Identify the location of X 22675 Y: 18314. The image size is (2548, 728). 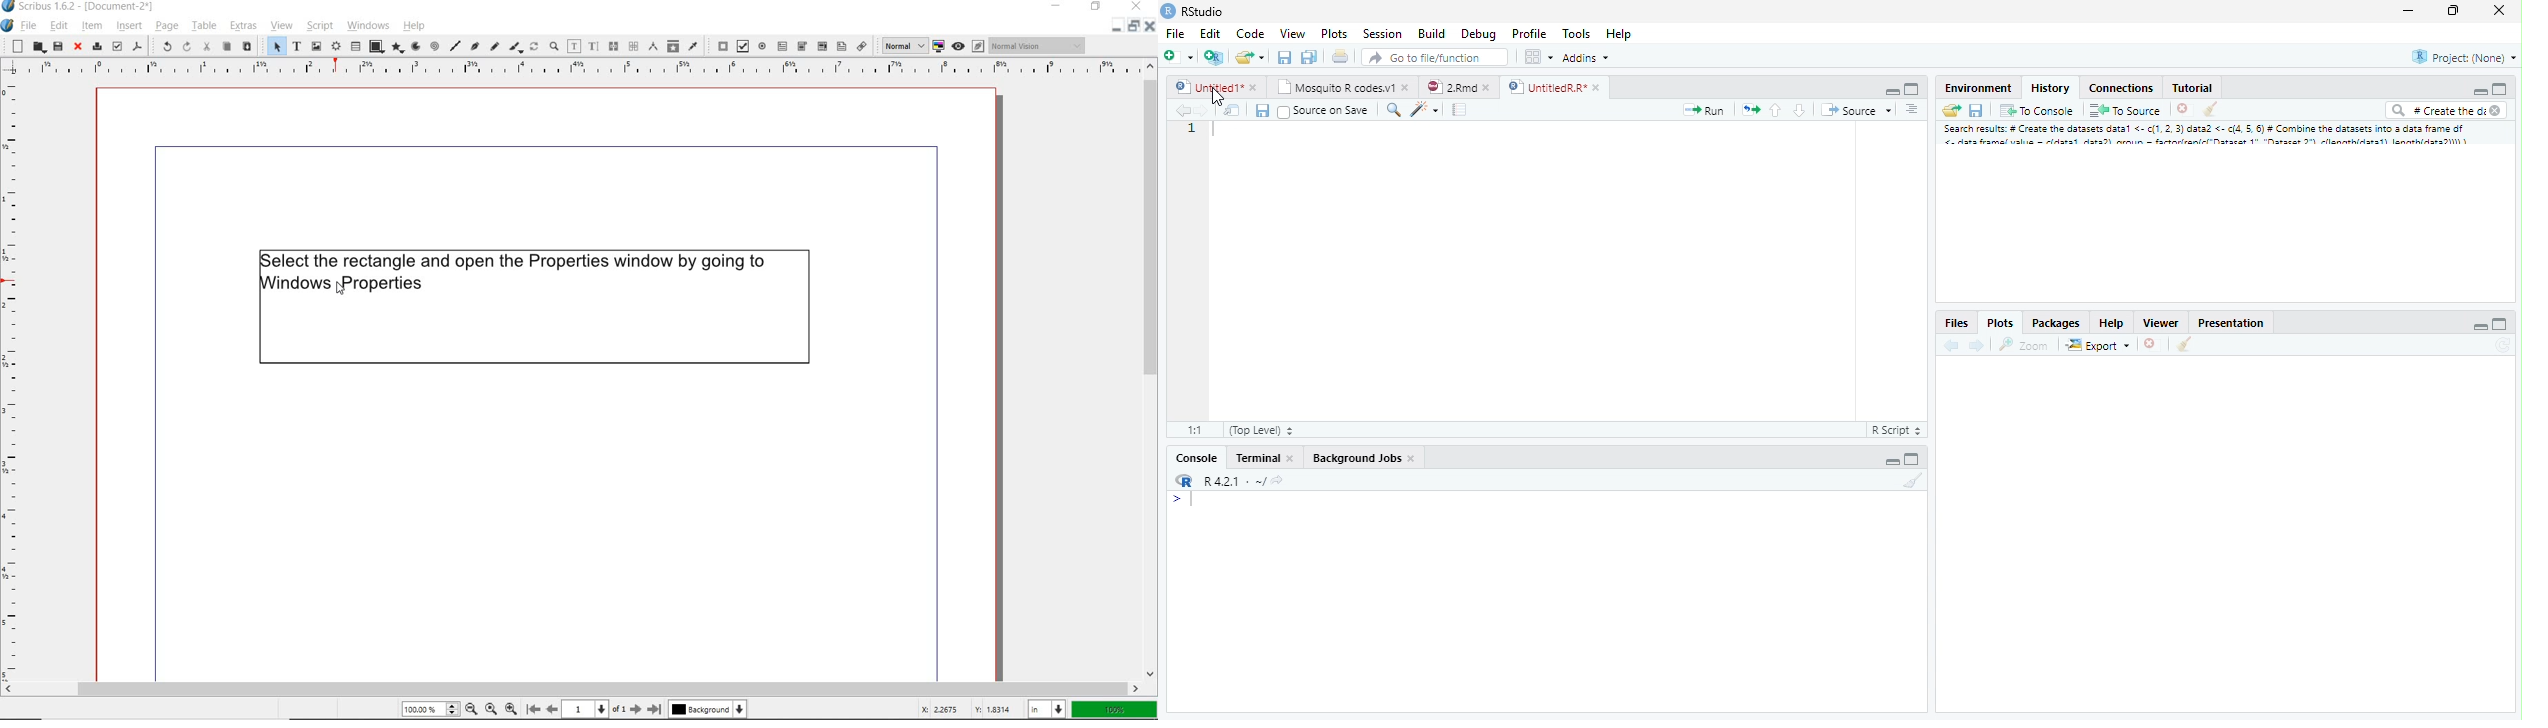
(966, 707).